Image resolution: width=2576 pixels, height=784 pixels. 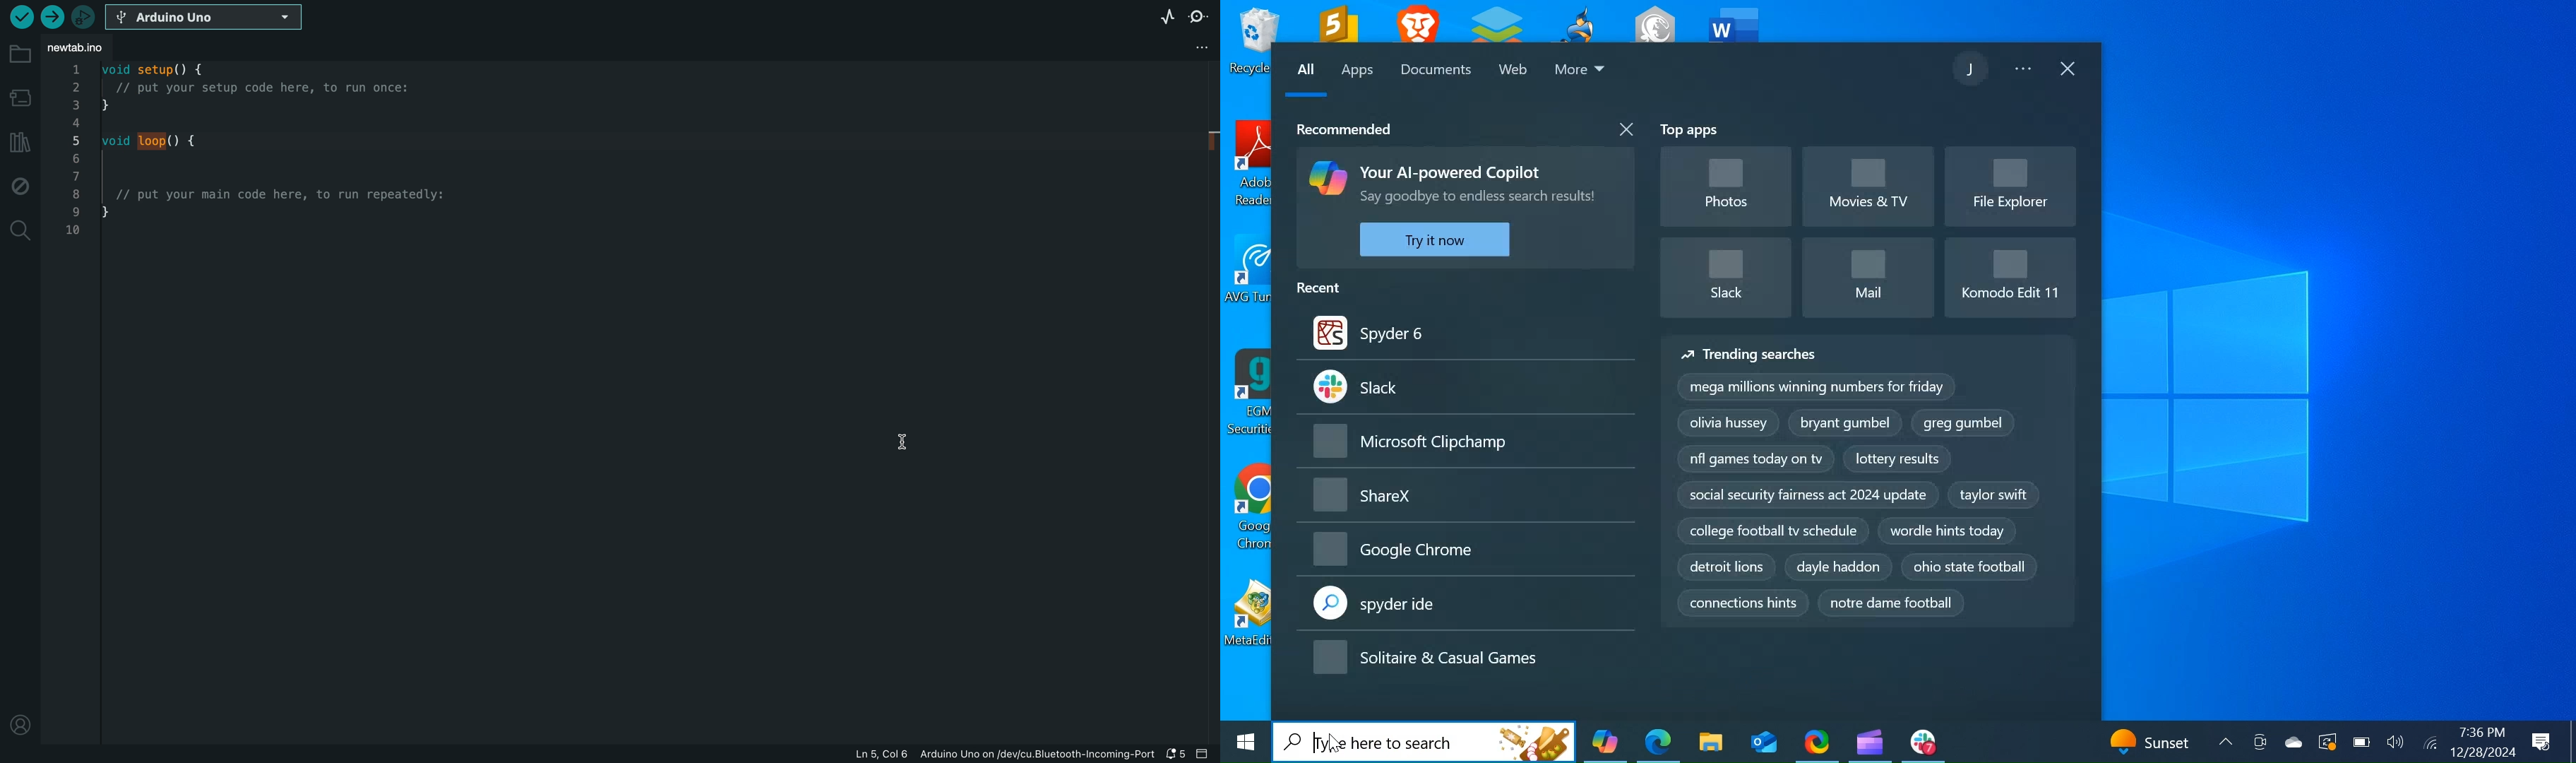 What do you see at coordinates (1710, 742) in the screenshot?
I see `File Explorer` at bounding box center [1710, 742].